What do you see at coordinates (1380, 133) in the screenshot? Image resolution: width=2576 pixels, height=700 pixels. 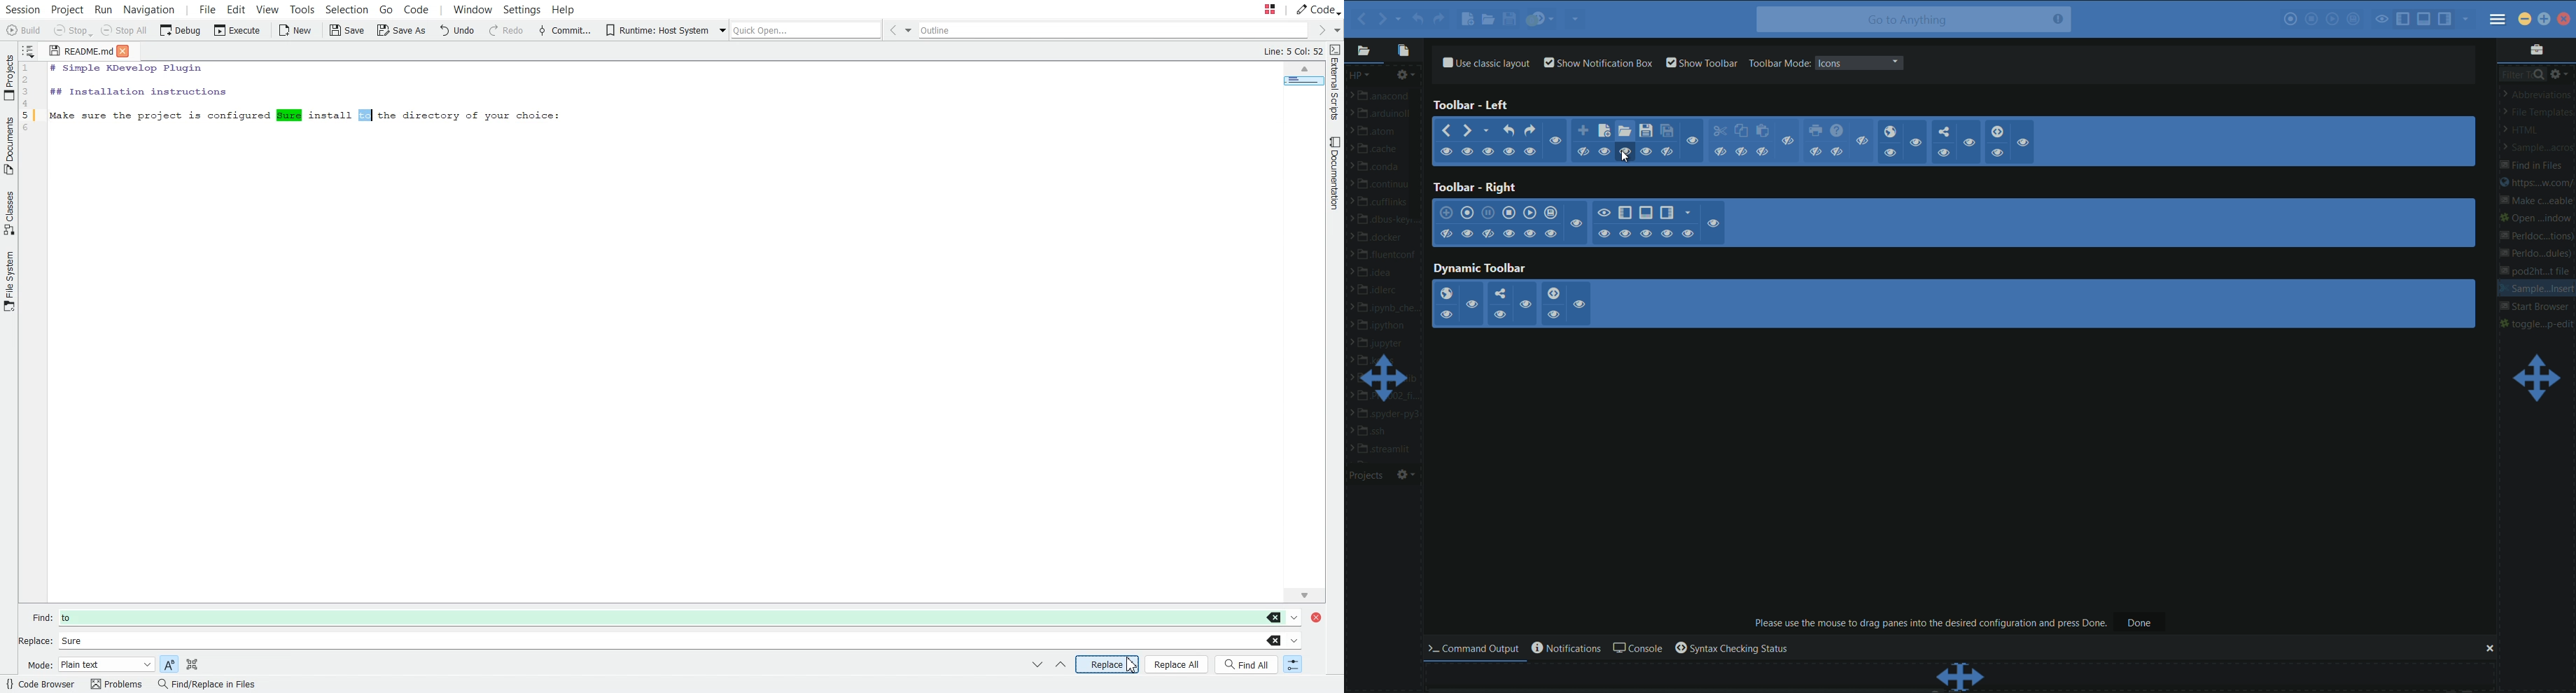 I see `.atom` at bounding box center [1380, 133].